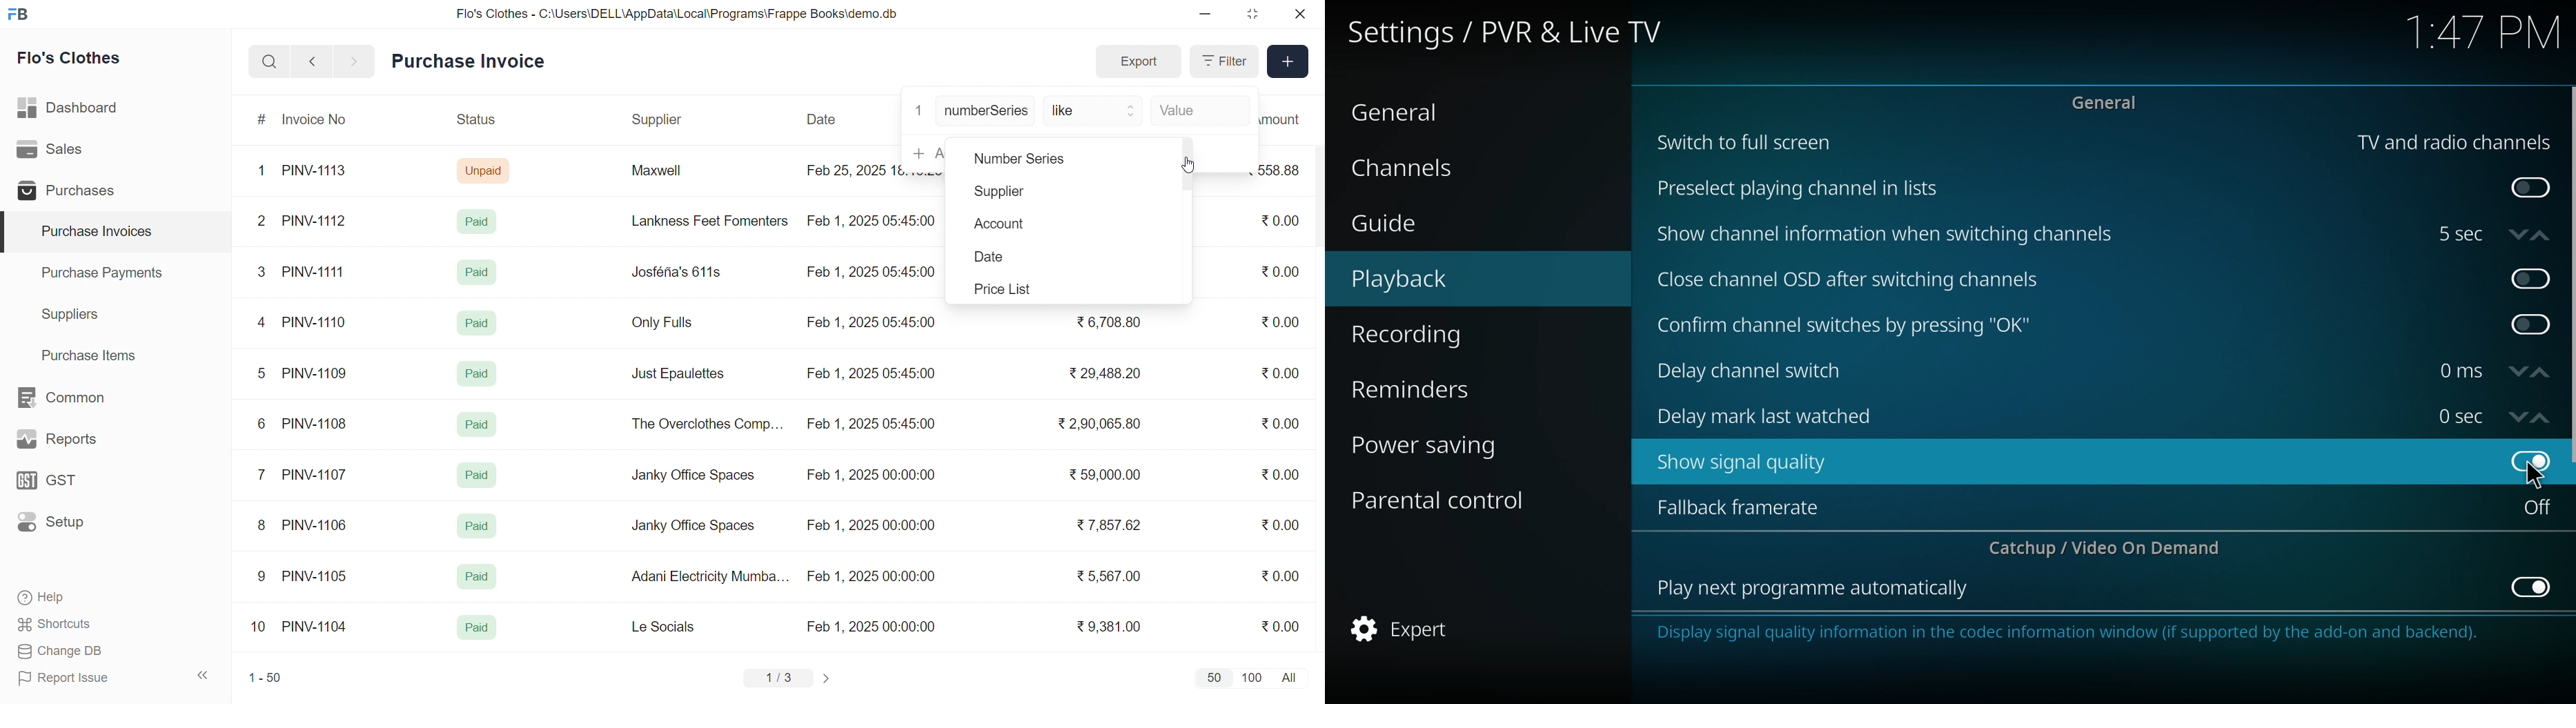 The width and height of the screenshot is (2576, 728). Describe the element at coordinates (873, 425) in the screenshot. I see `Feb 1, 2025 05:45:00` at that location.